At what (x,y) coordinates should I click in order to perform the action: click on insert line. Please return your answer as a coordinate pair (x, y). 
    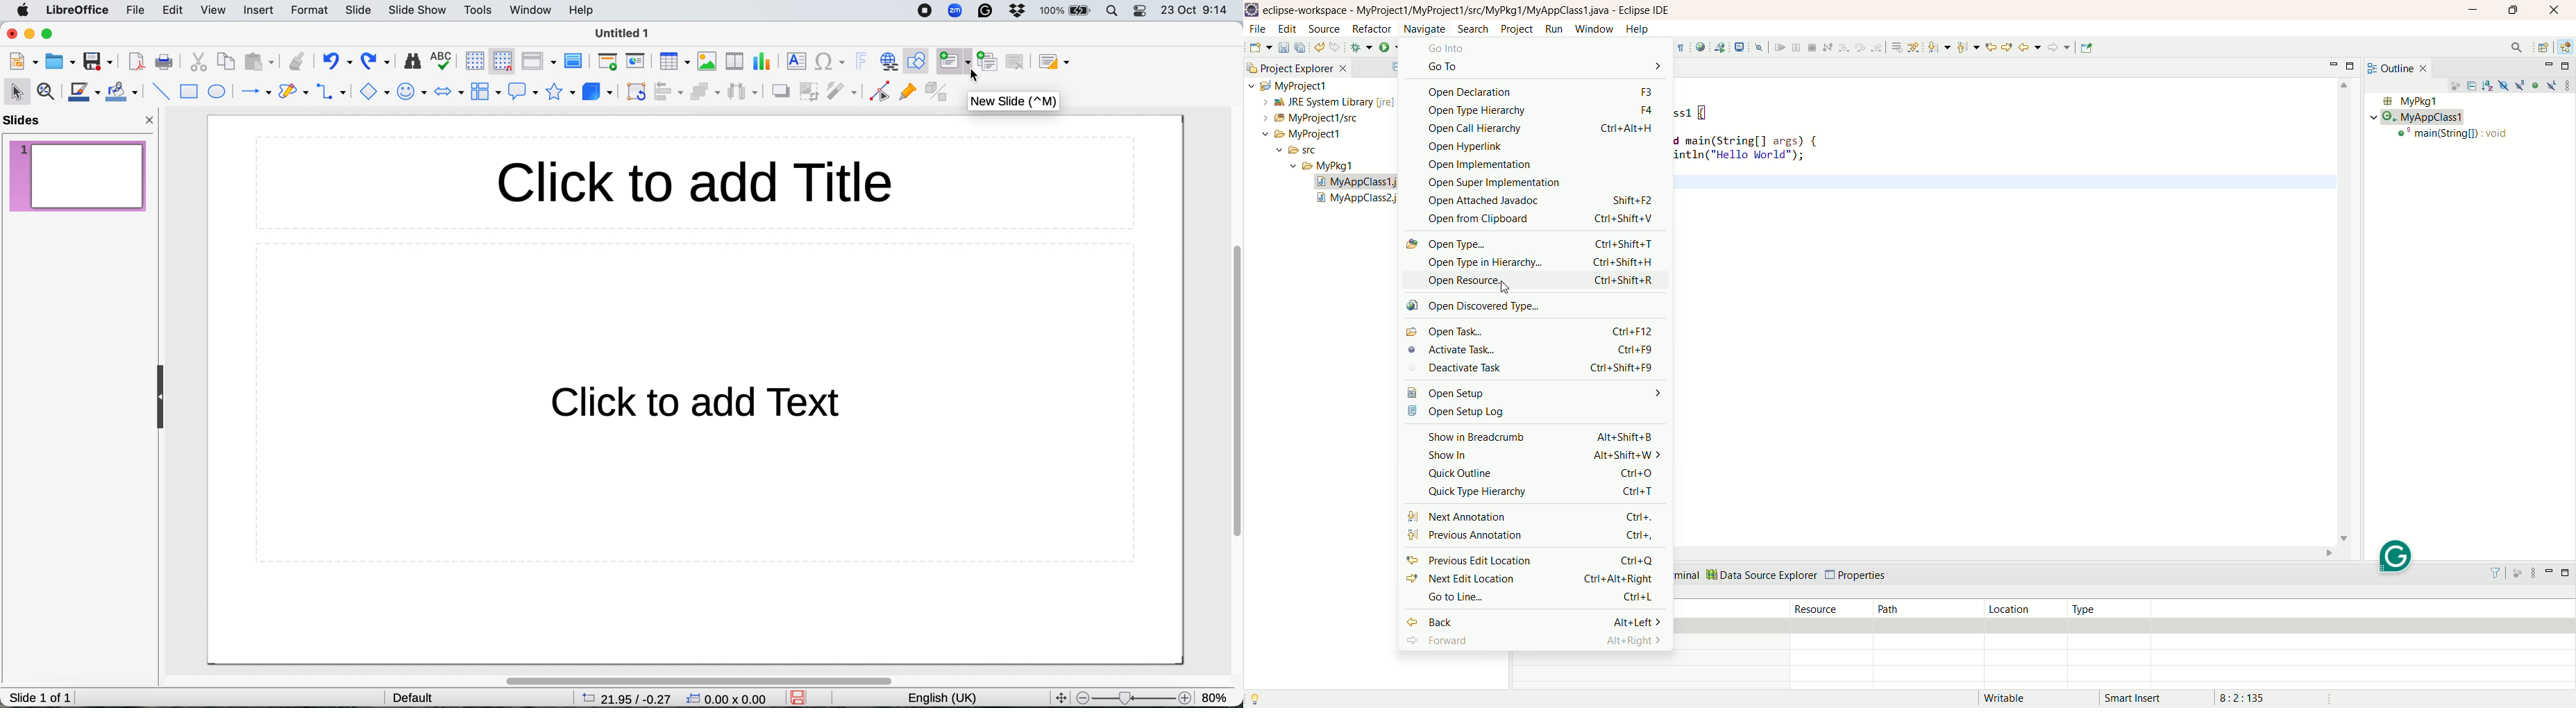
    Looking at the image, I should click on (159, 91).